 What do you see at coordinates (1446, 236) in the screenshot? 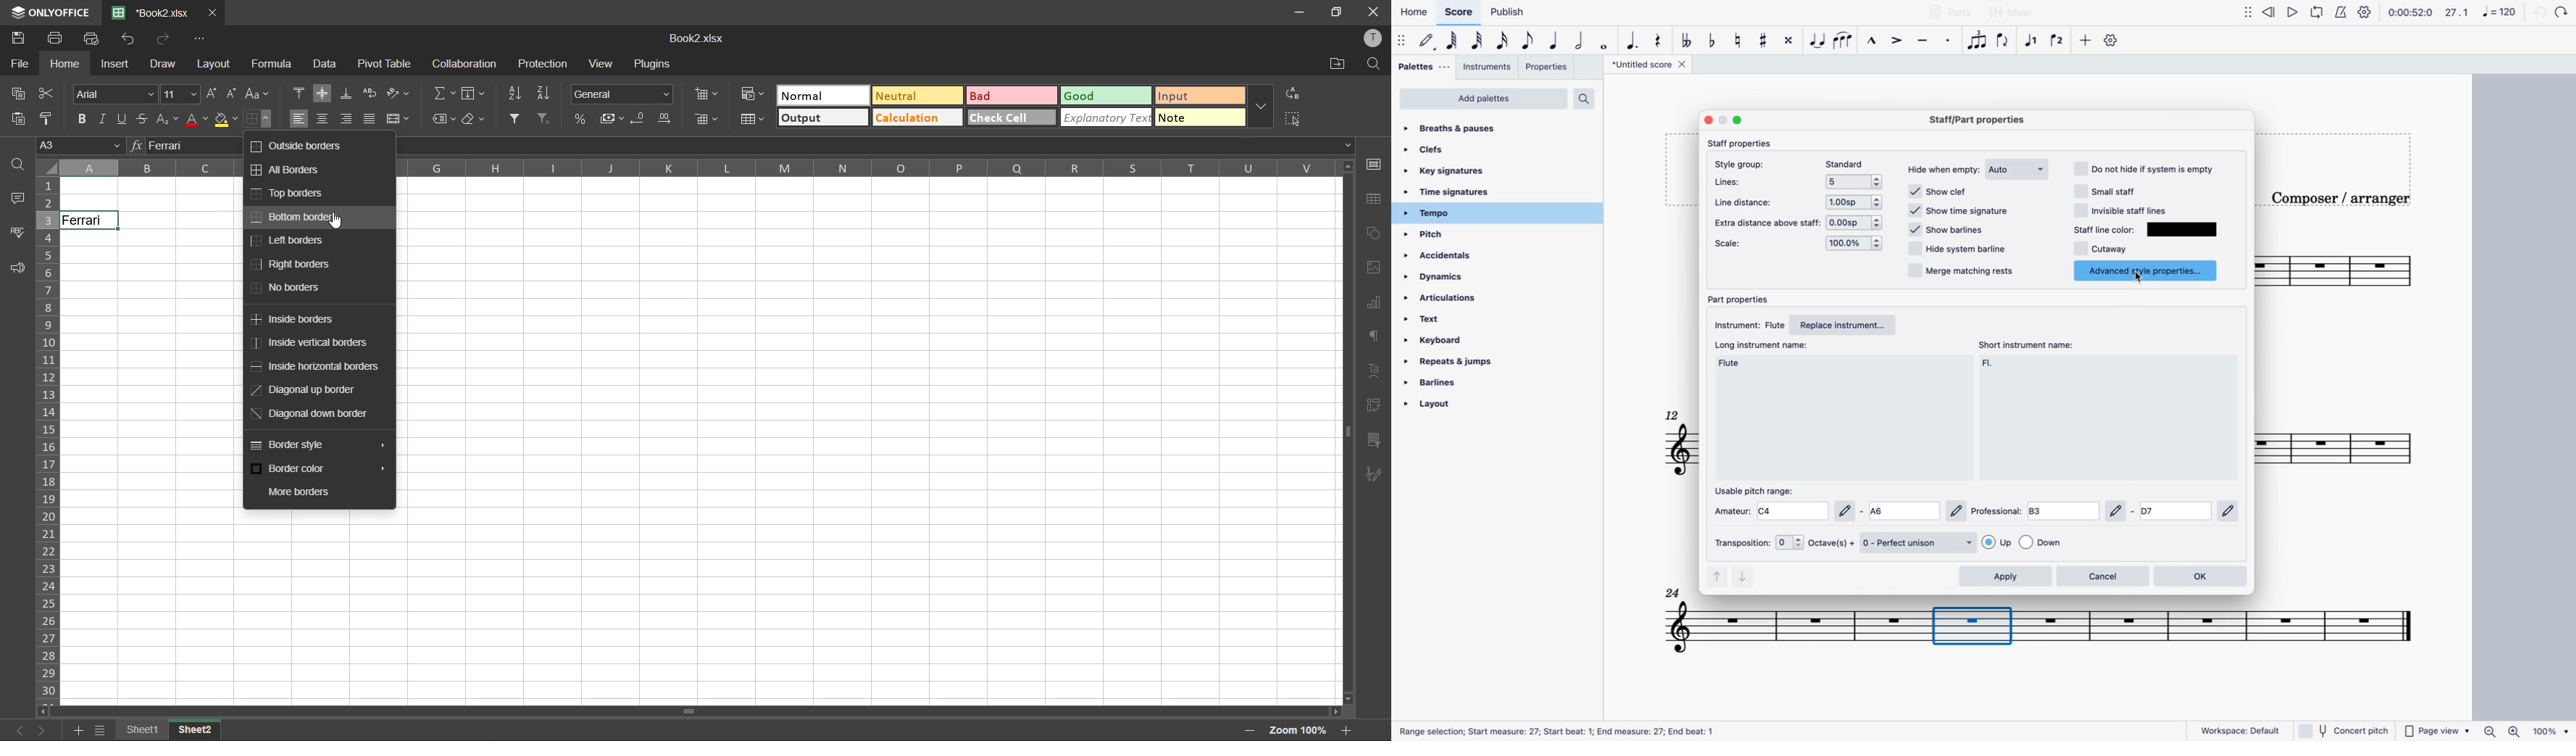
I see `pitch` at bounding box center [1446, 236].